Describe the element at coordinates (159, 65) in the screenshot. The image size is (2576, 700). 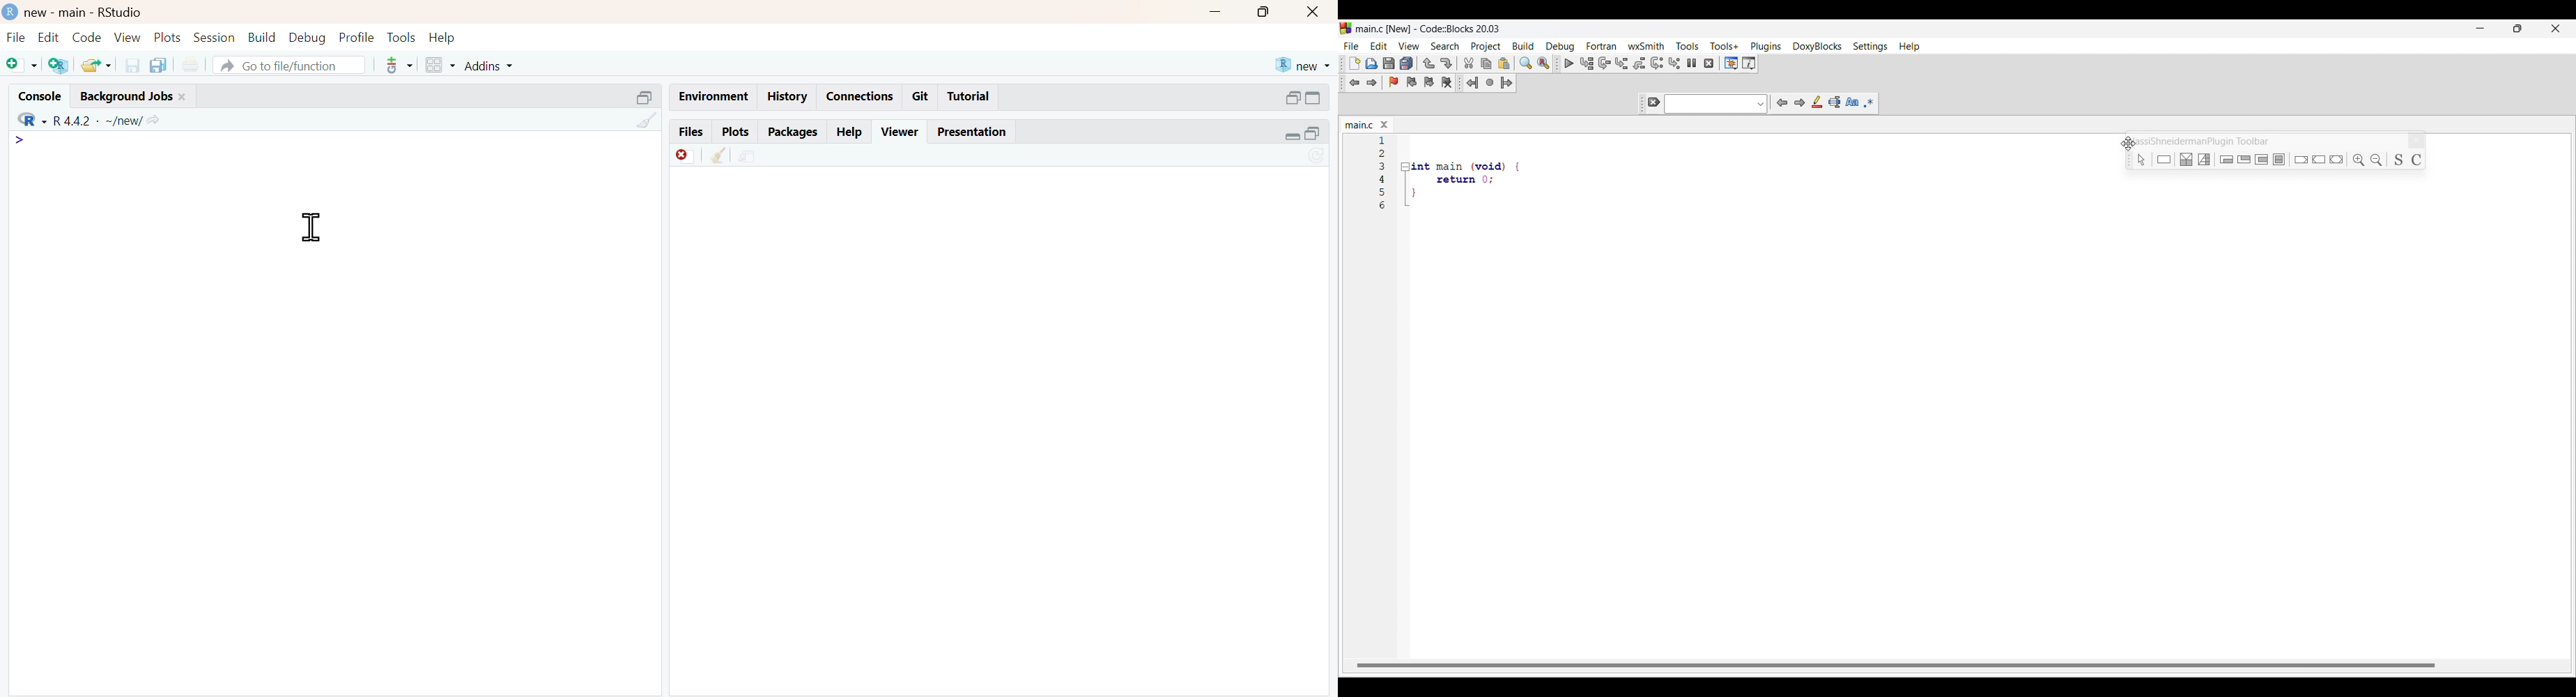
I see `copy` at that location.